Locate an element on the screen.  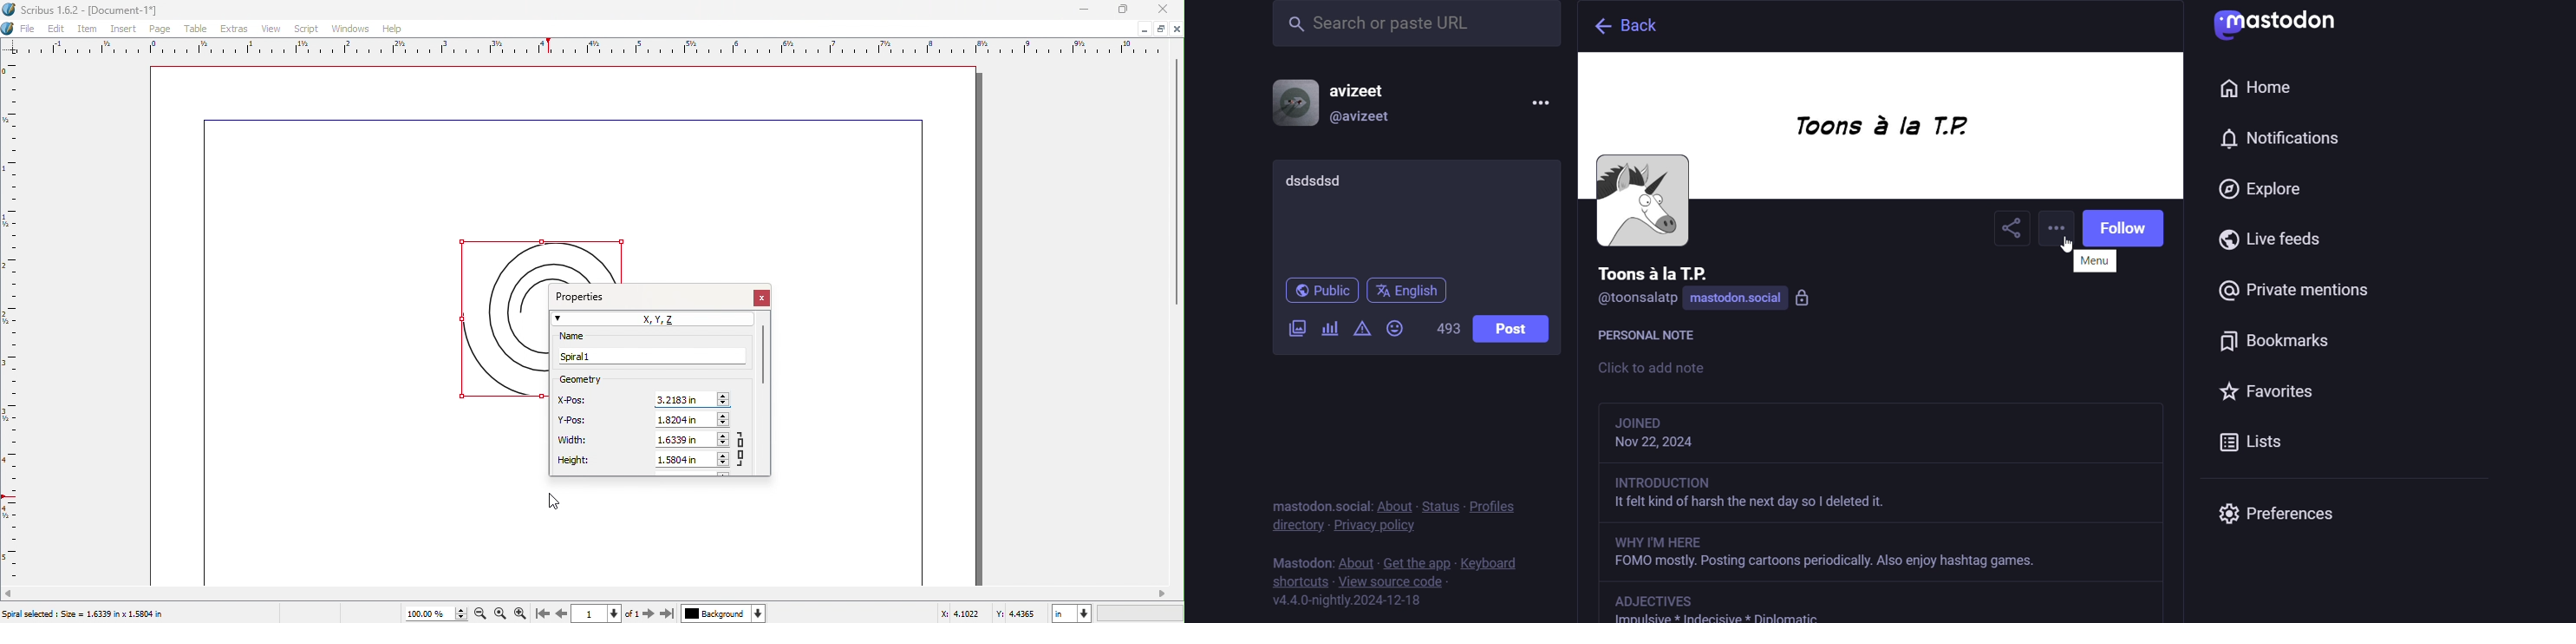
Properties is located at coordinates (586, 294).